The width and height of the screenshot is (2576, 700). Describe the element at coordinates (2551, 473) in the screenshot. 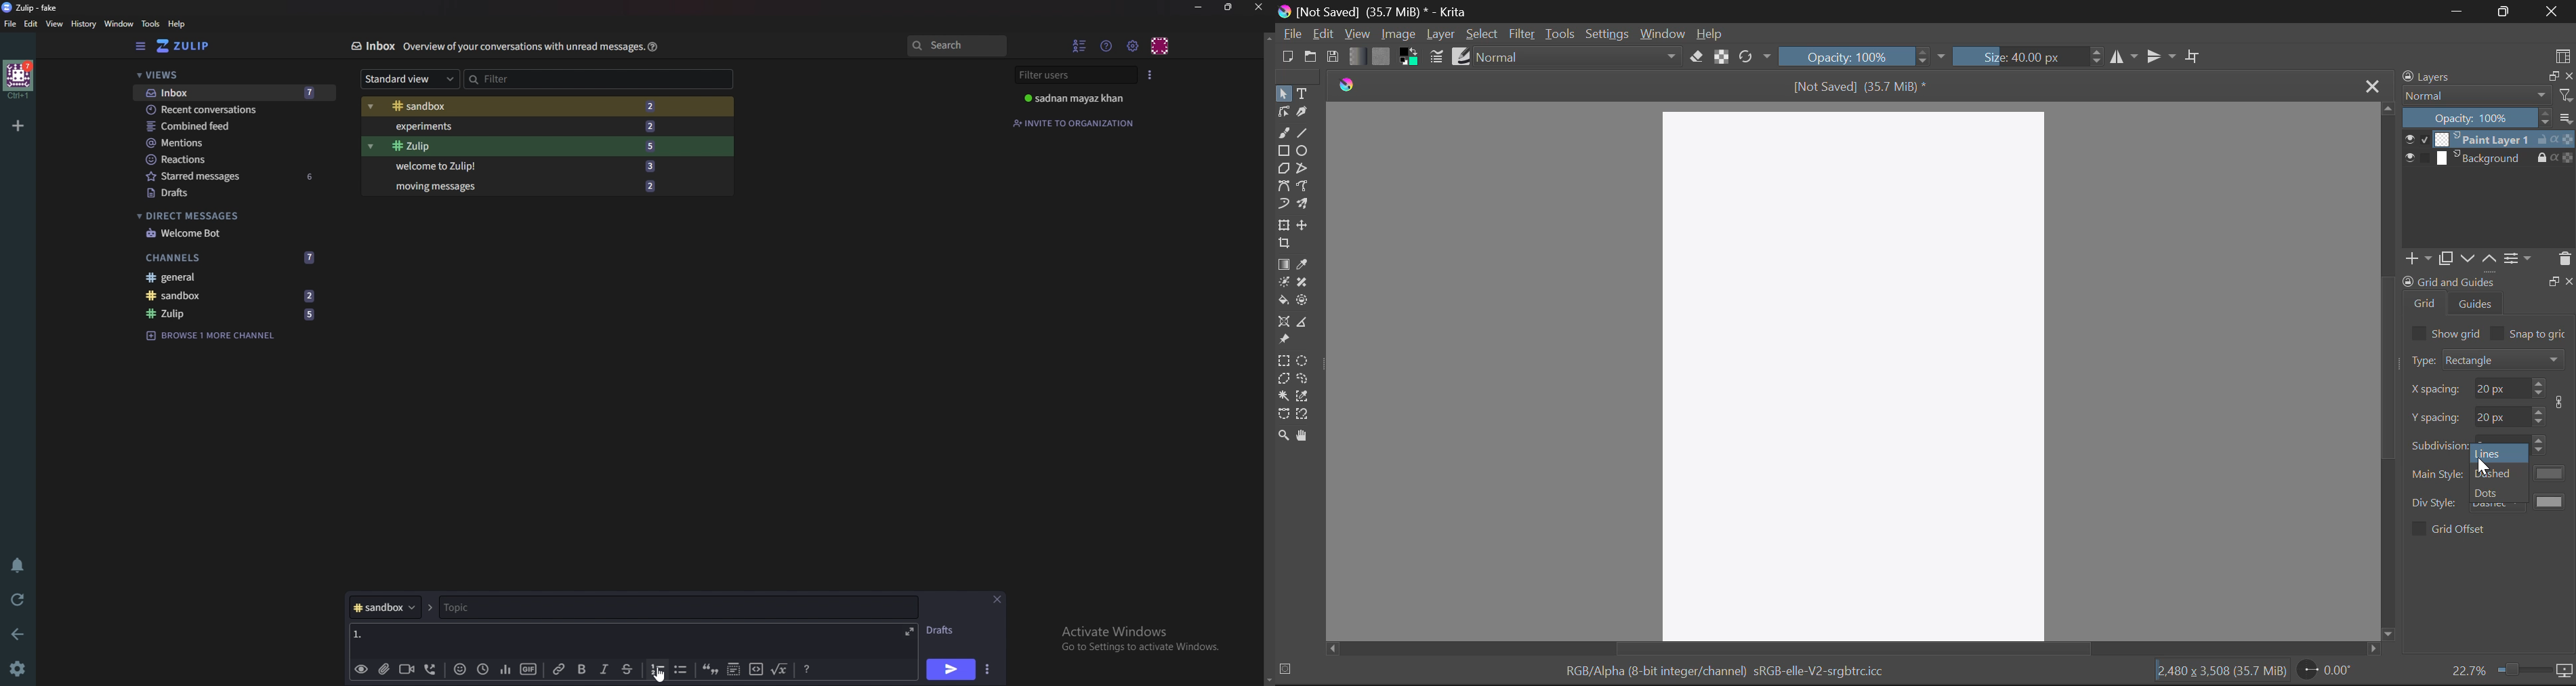

I see `color` at that location.